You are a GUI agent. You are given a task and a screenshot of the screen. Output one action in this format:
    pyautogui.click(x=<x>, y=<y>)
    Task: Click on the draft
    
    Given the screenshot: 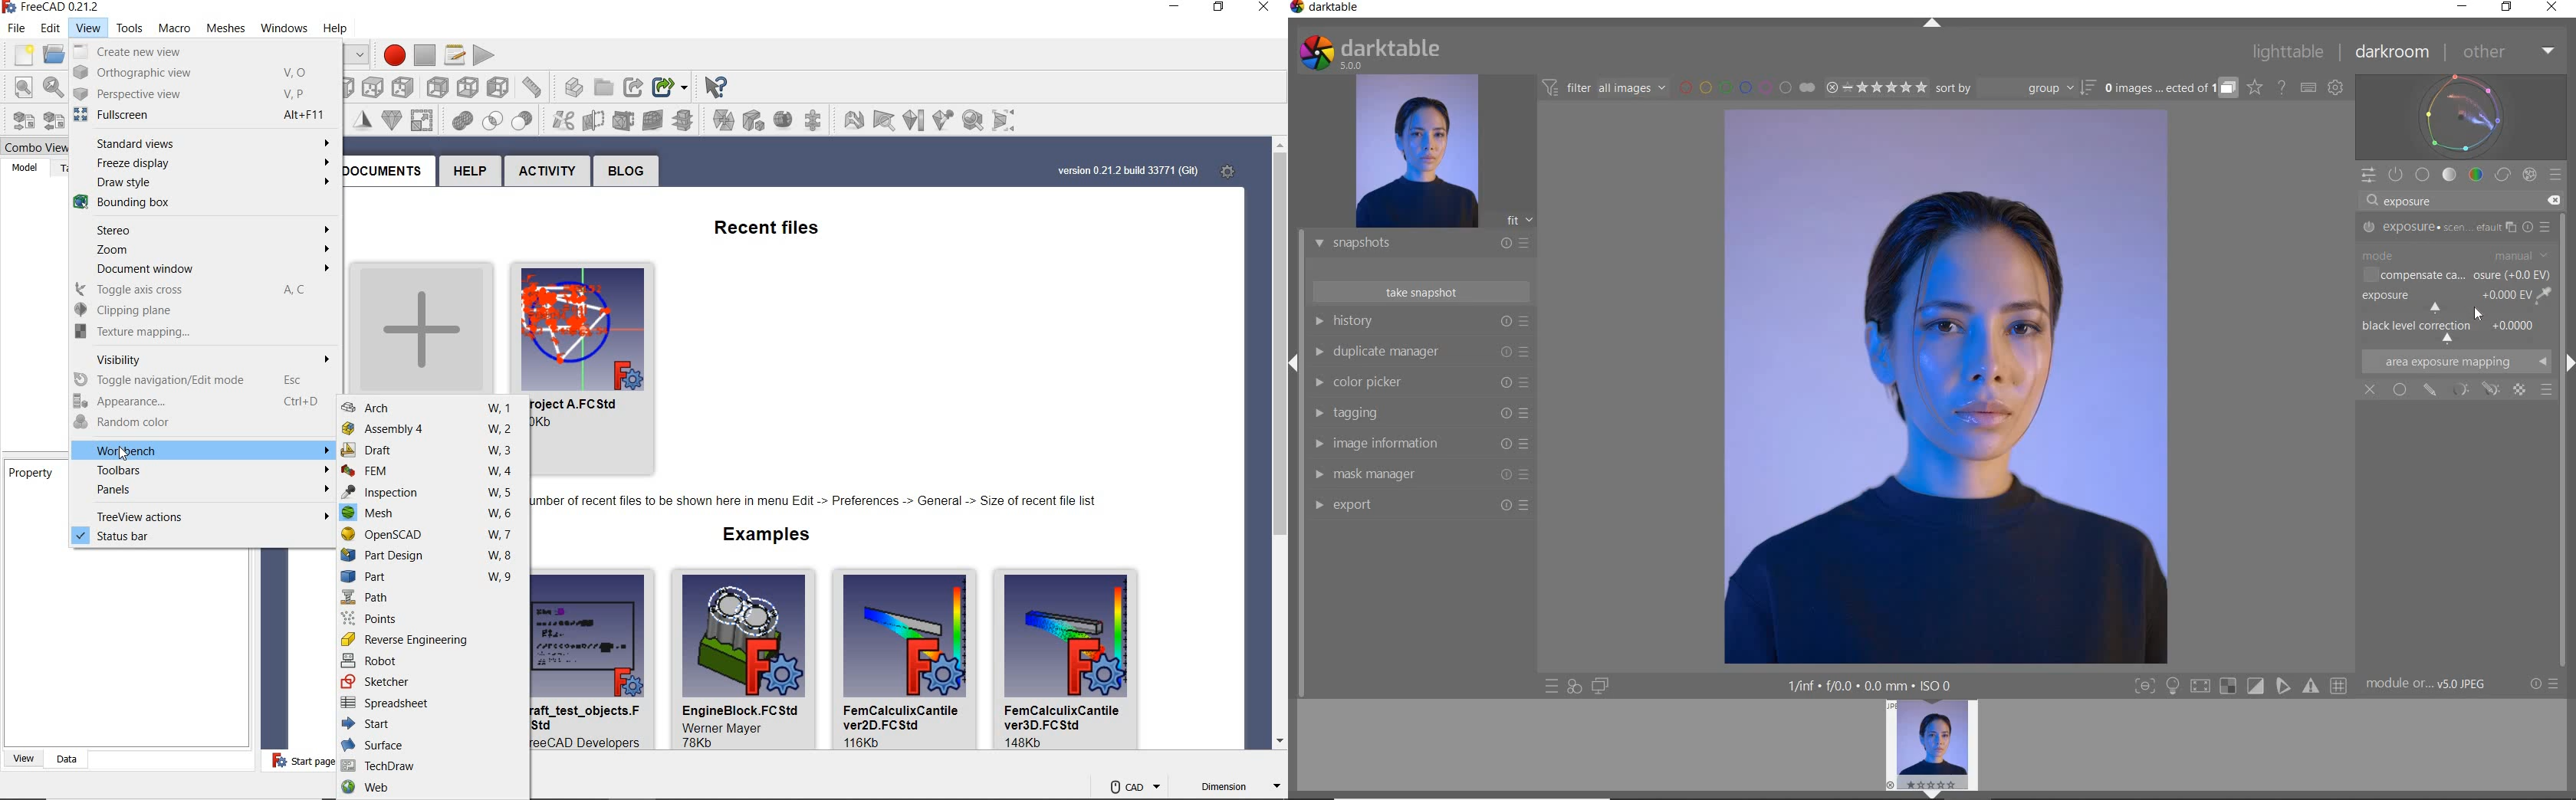 What is the action you would take?
    pyautogui.click(x=428, y=451)
    